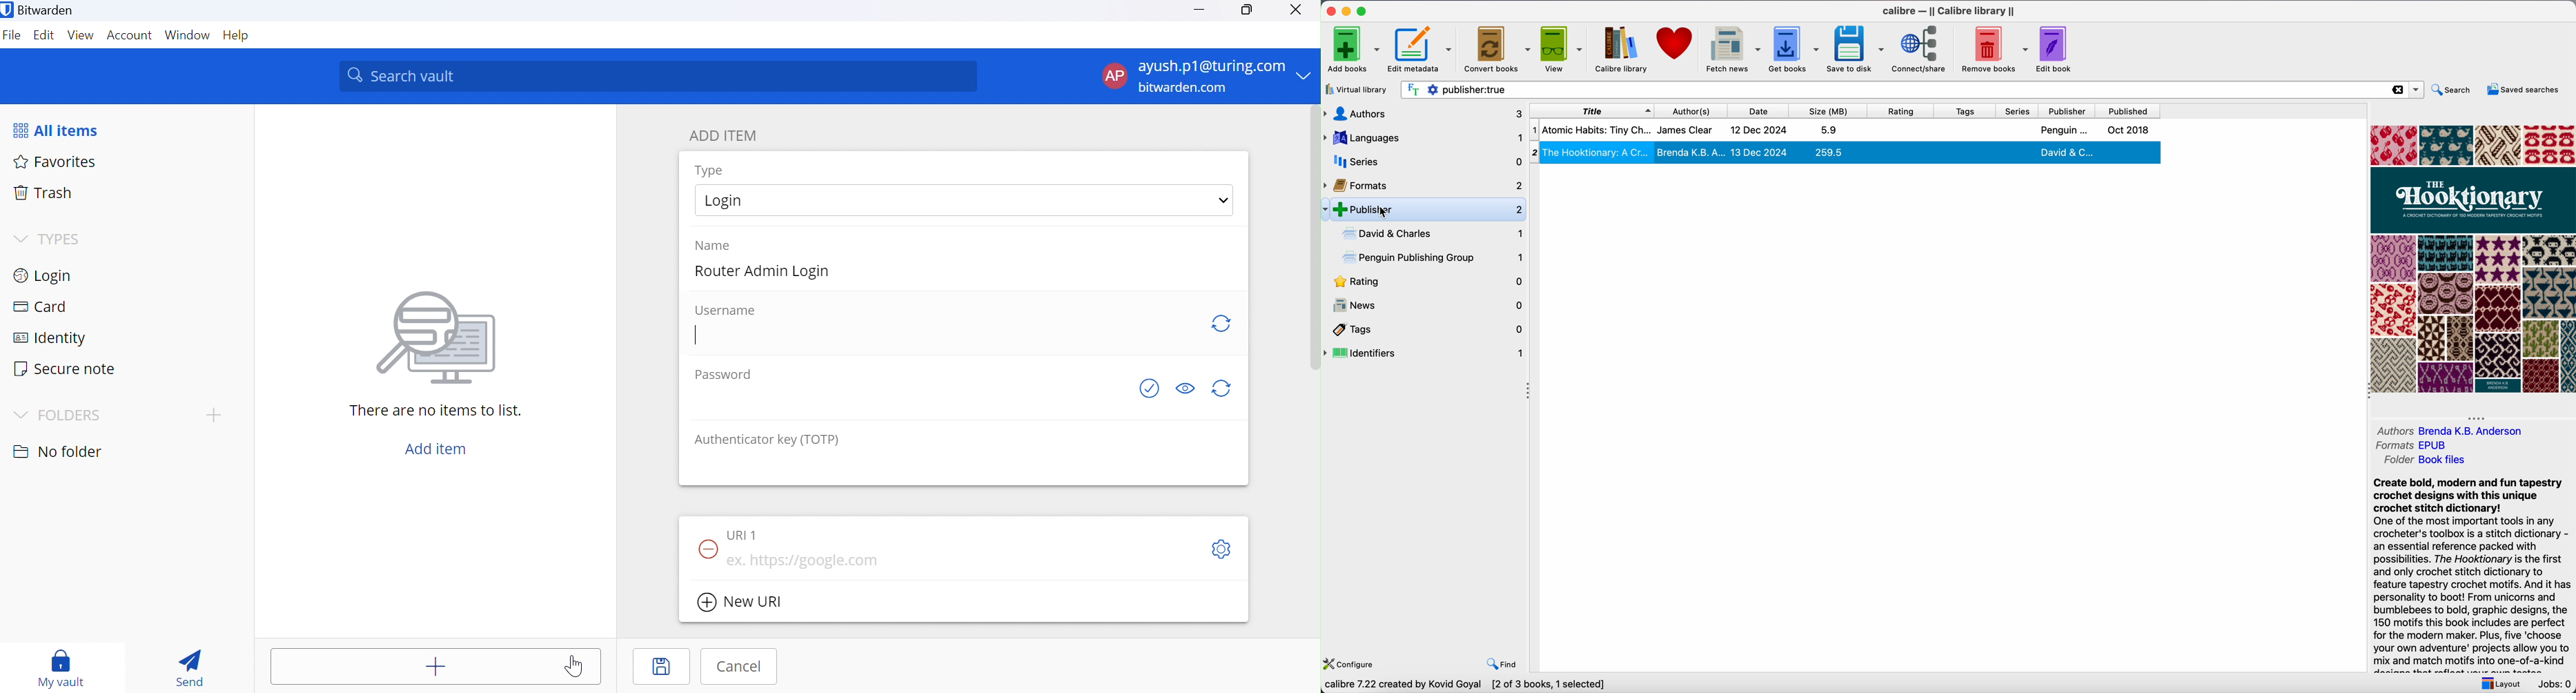  What do you see at coordinates (1424, 184) in the screenshot?
I see `formats` at bounding box center [1424, 184].